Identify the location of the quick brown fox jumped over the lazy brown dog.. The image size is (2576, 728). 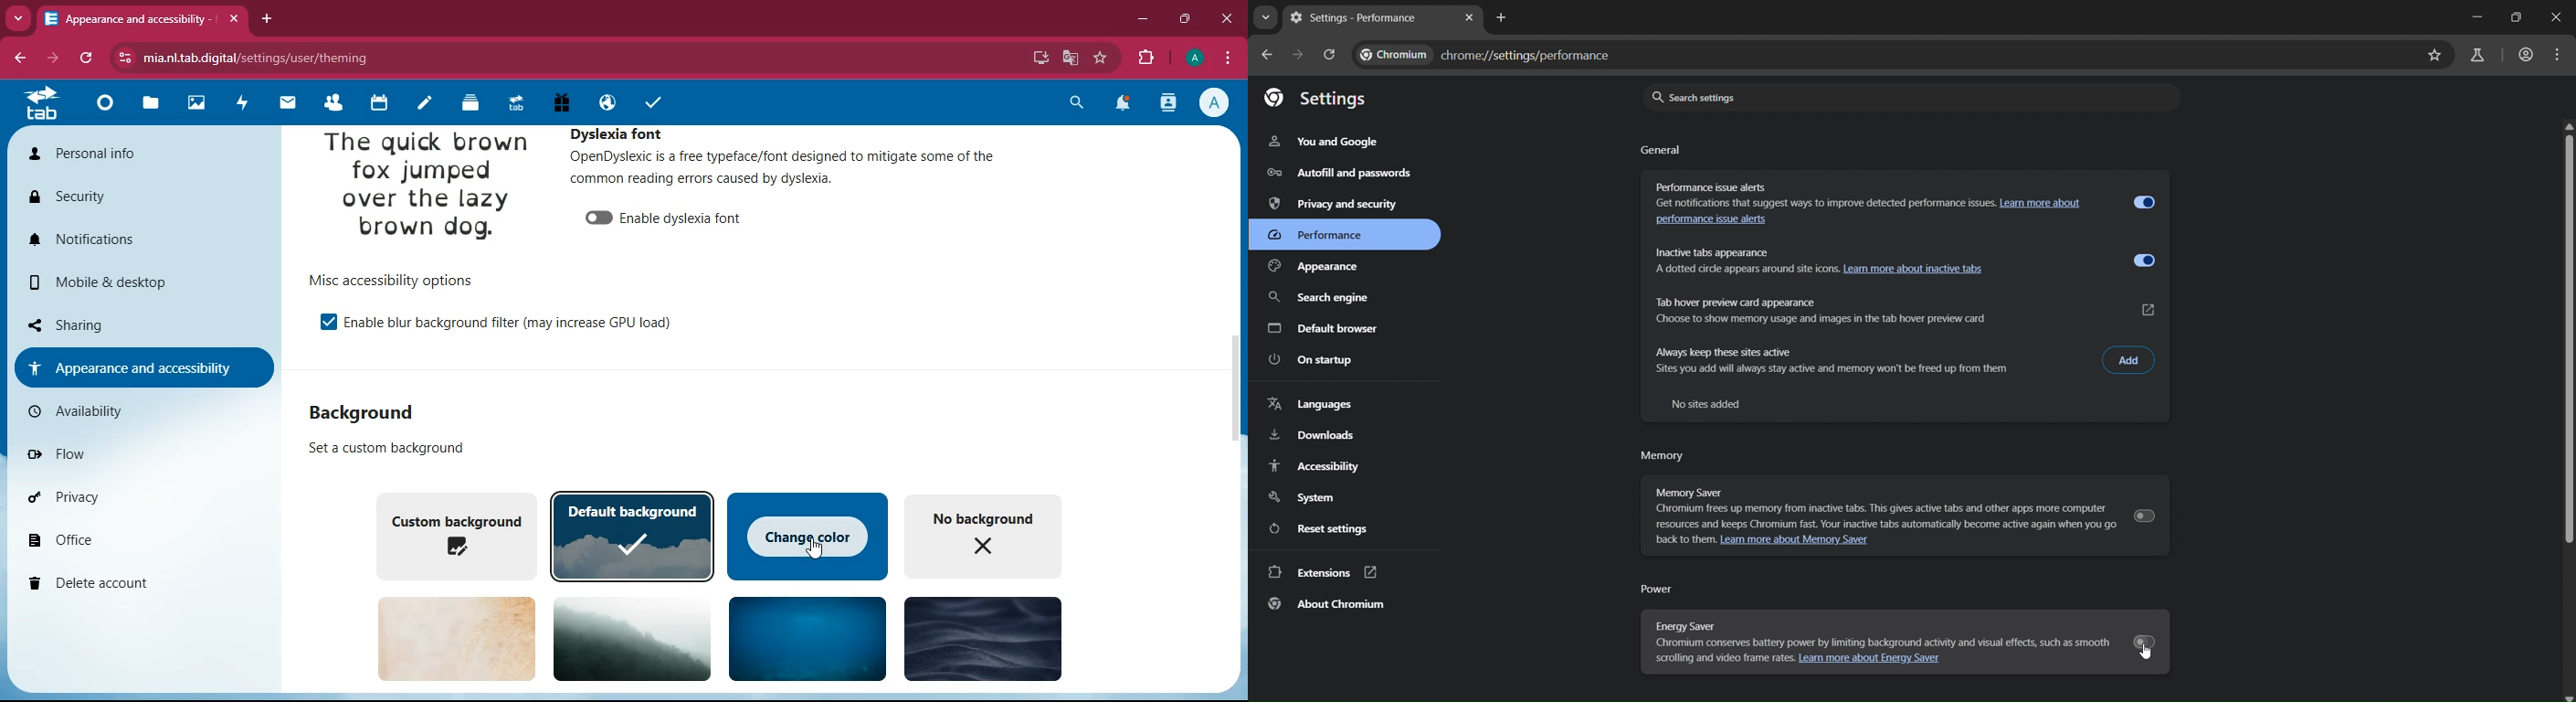
(427, 189).